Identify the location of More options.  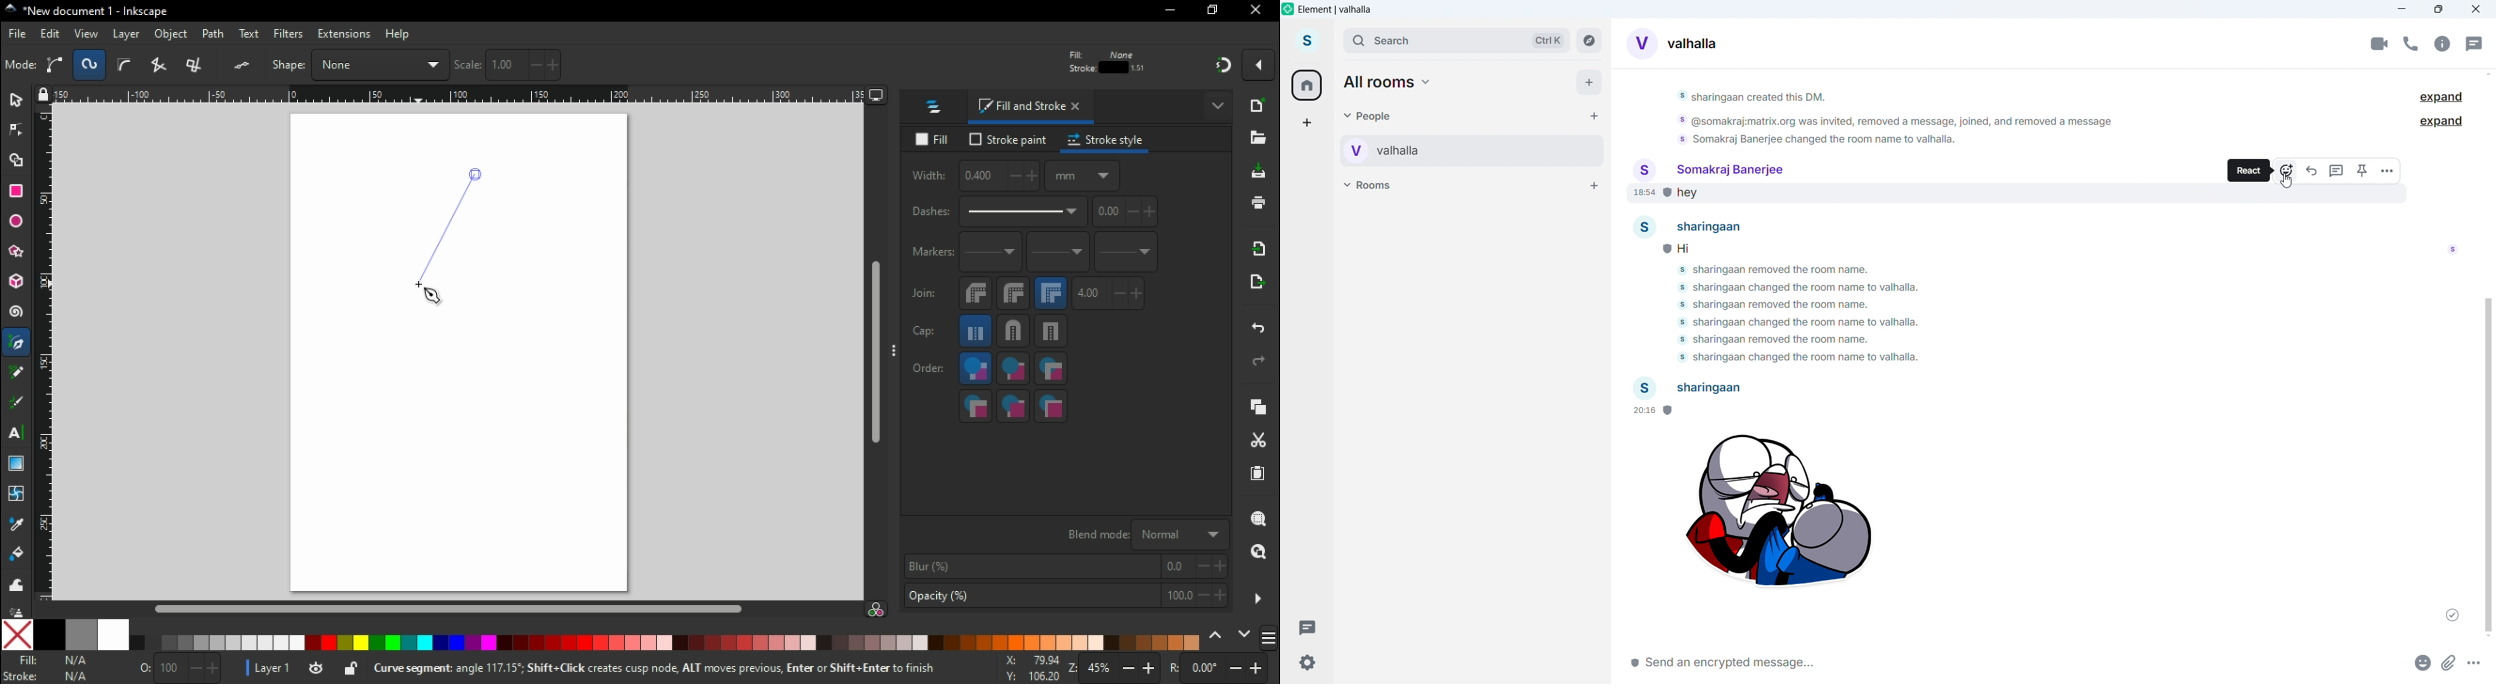
(2476, 661).